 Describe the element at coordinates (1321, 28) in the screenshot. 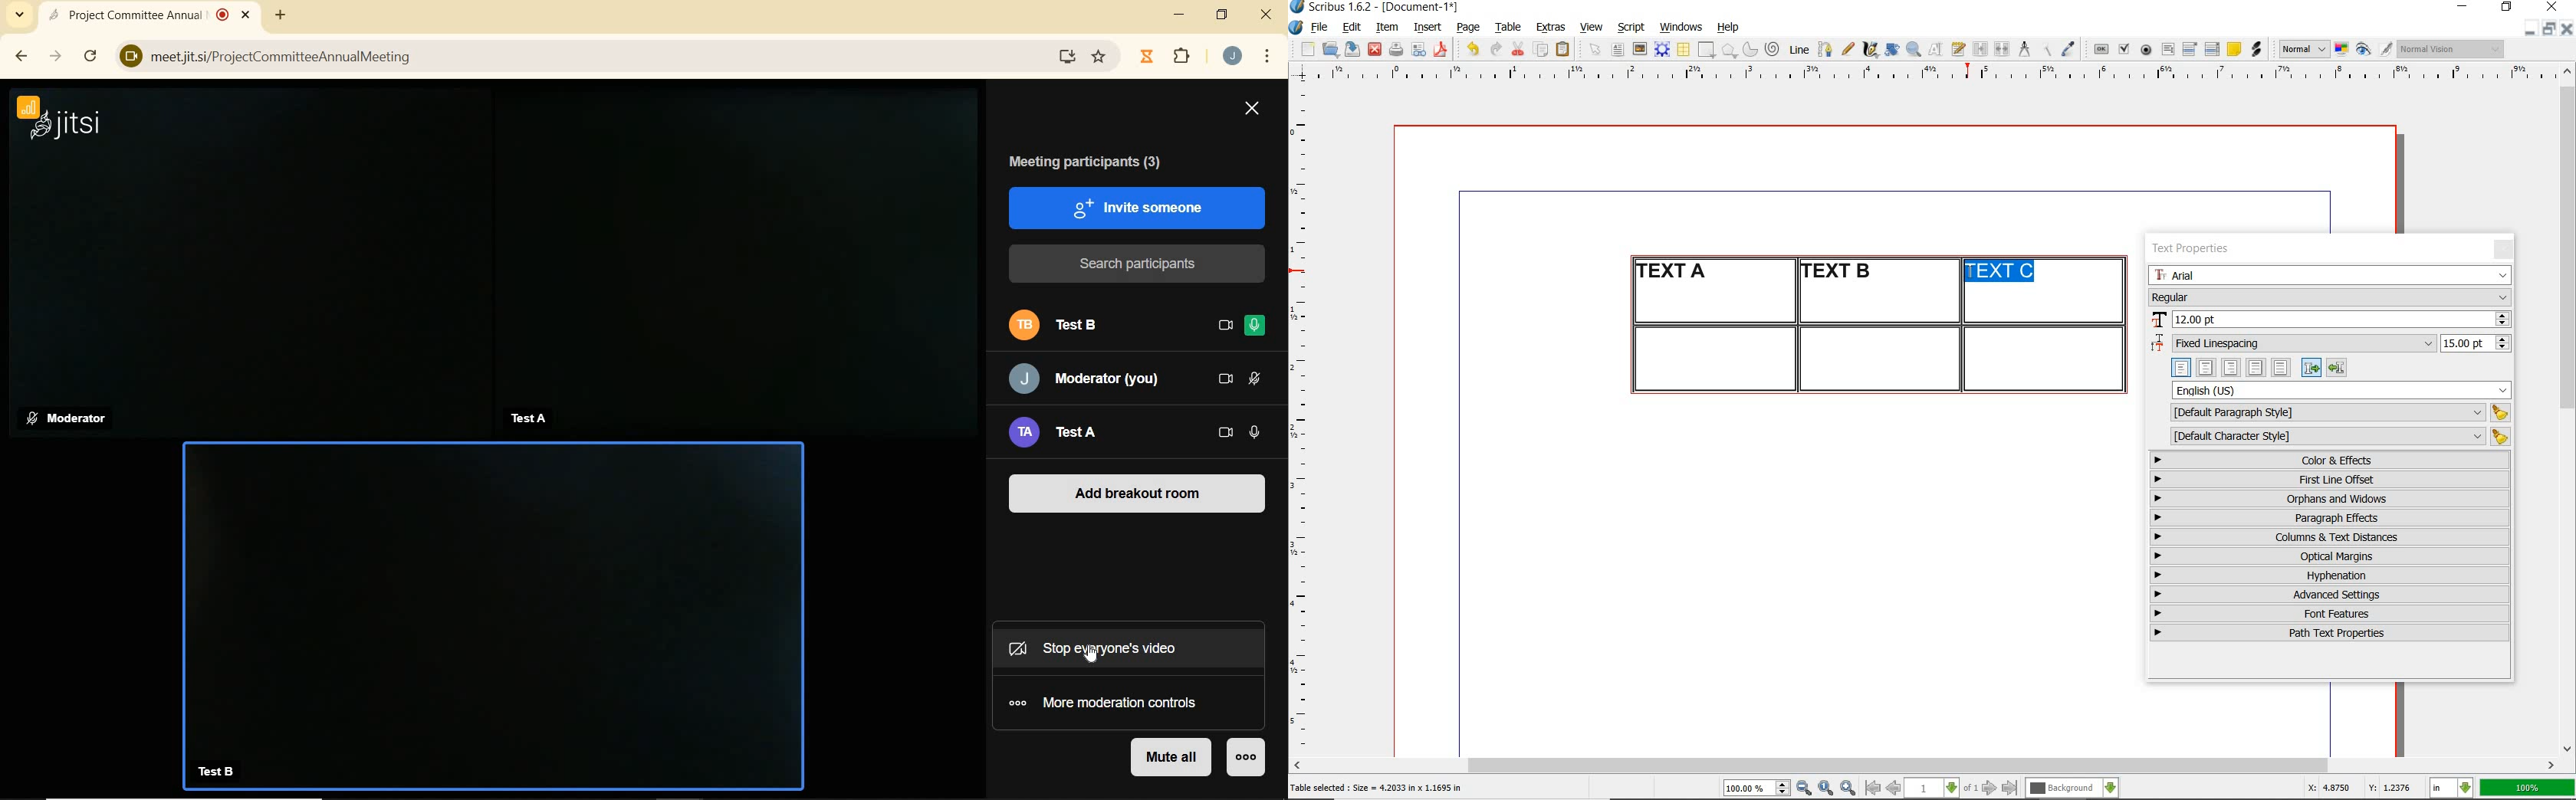

I see `file` at that location.